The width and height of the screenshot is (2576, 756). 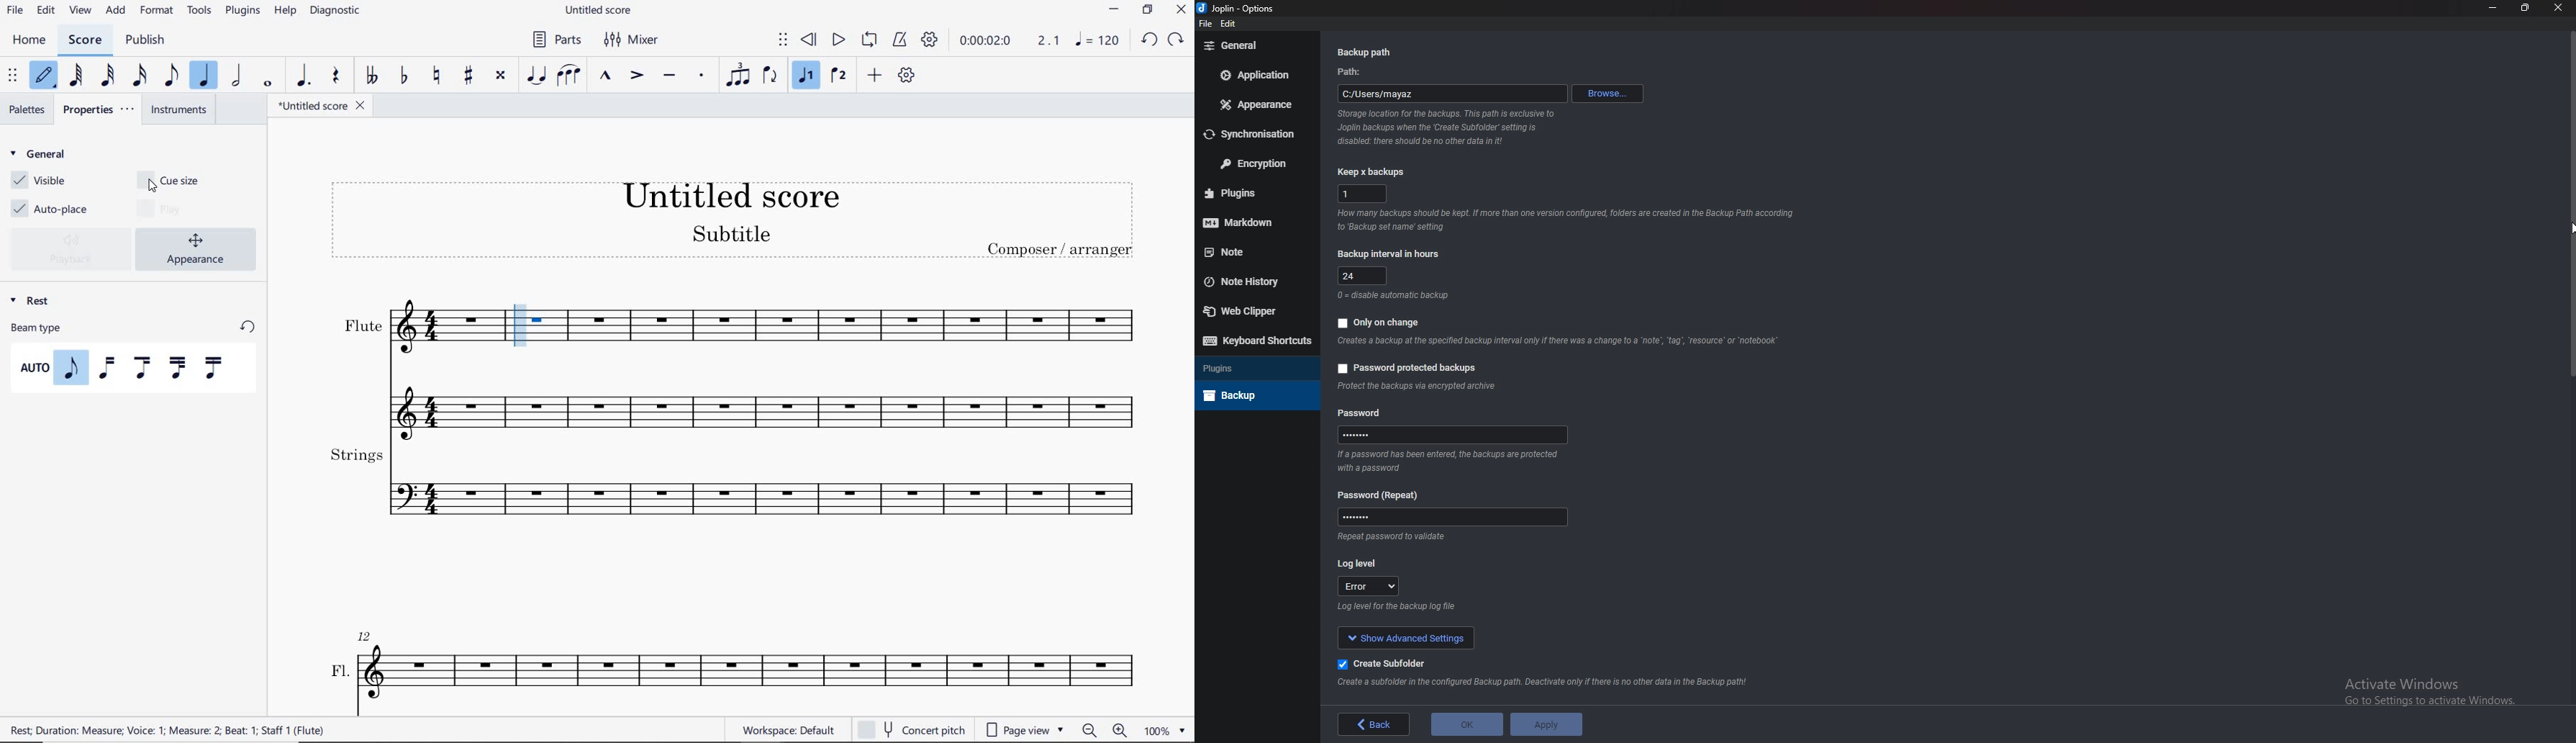 What do you see at coordinates (1374, 724) in the screenshot?
I see `back` at bounding box center [1374, 724].